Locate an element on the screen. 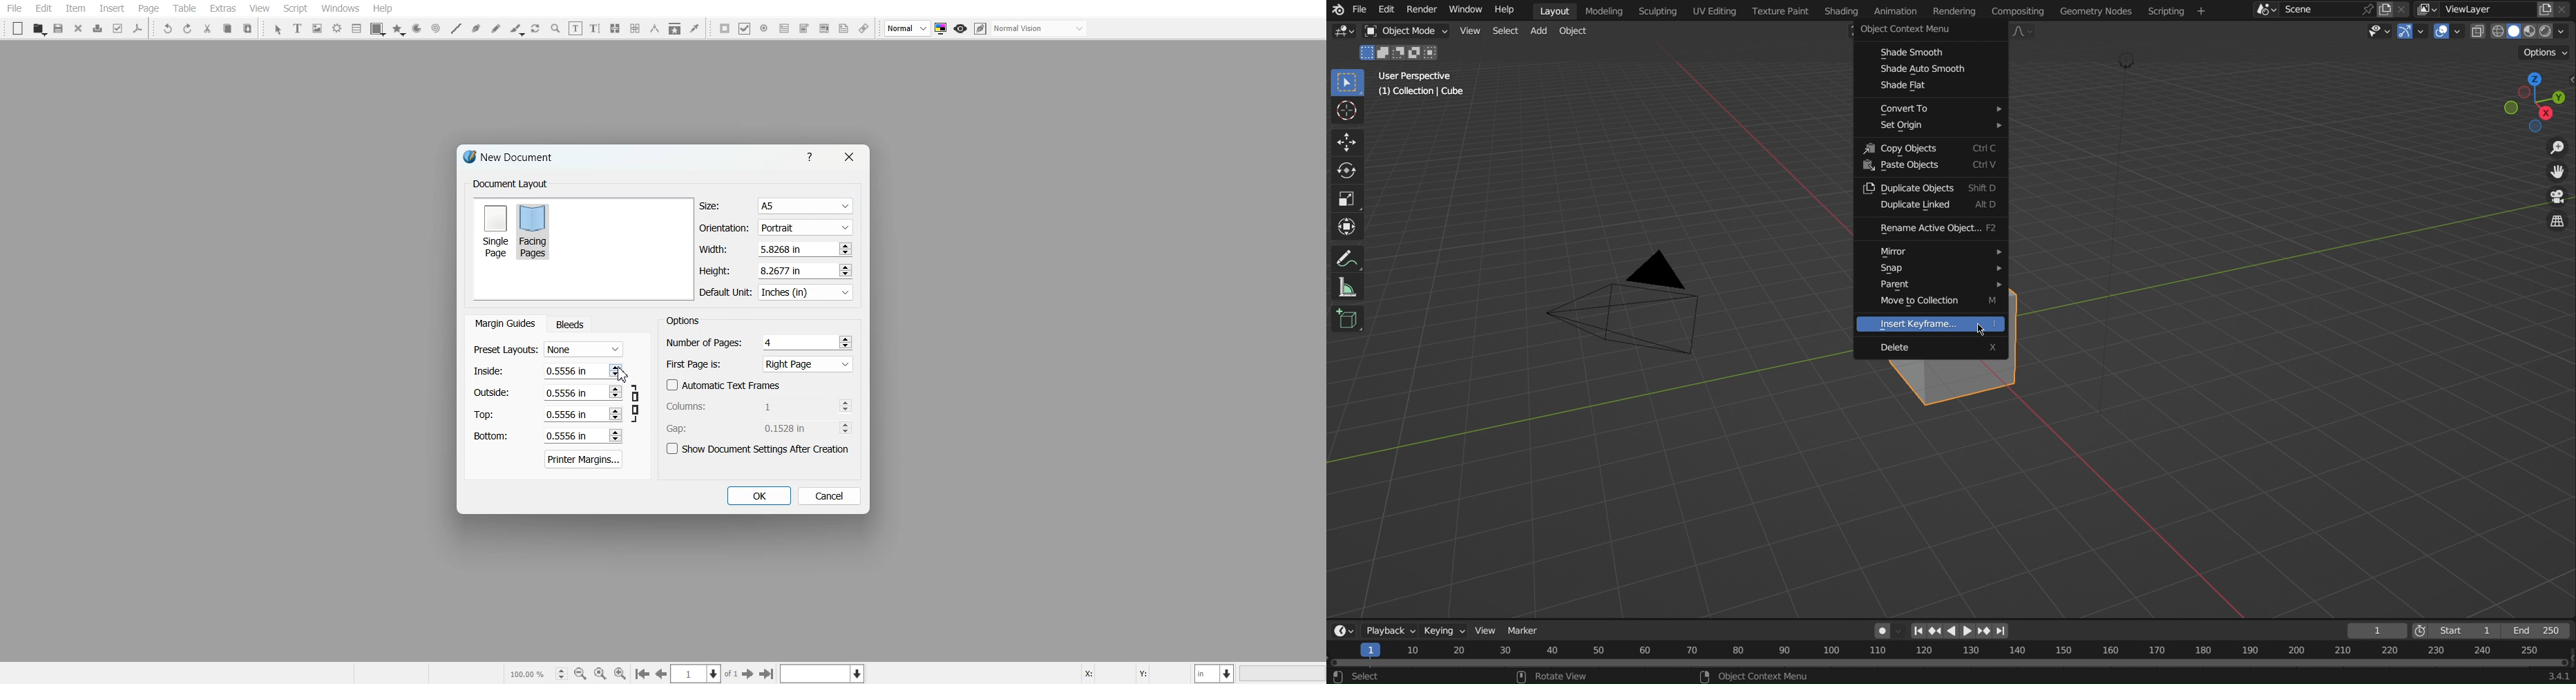 This screenshot has height=700, width=2576. PDF Radio Button is located at coordinates (764, 28).